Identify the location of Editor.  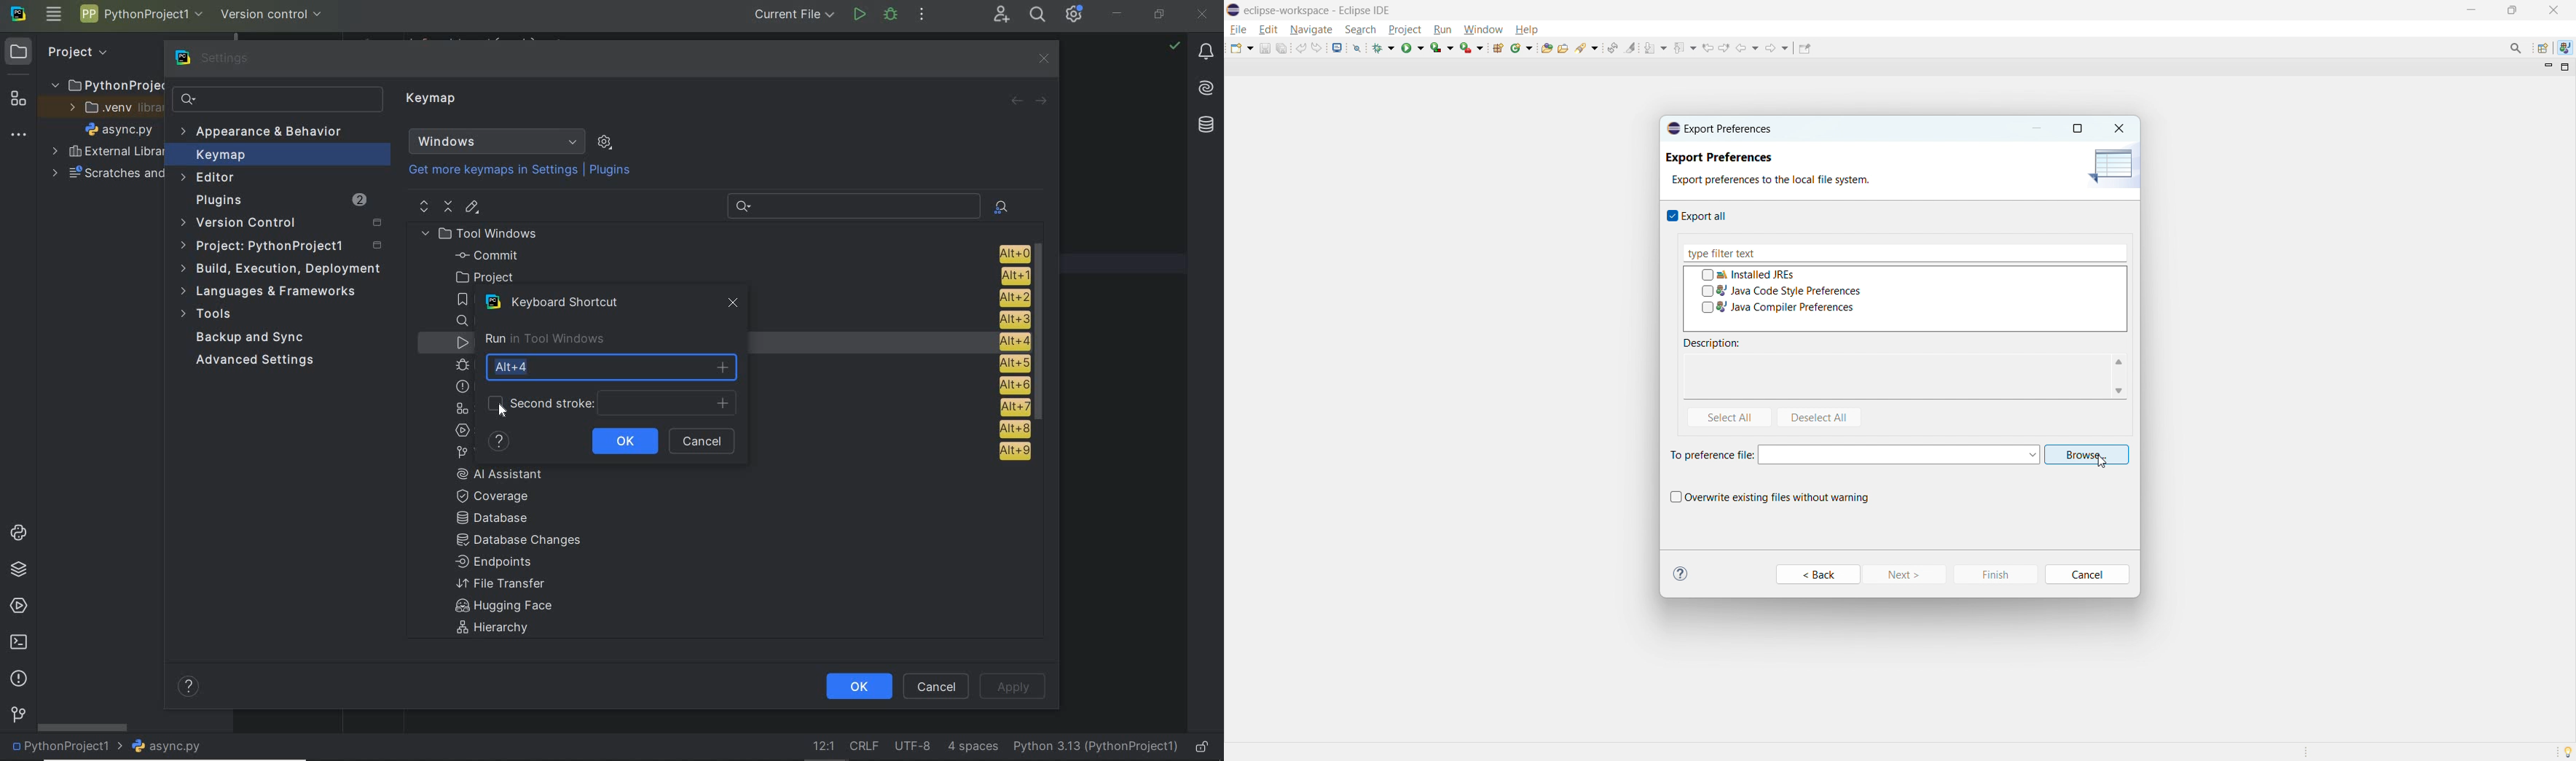
(210, 178).